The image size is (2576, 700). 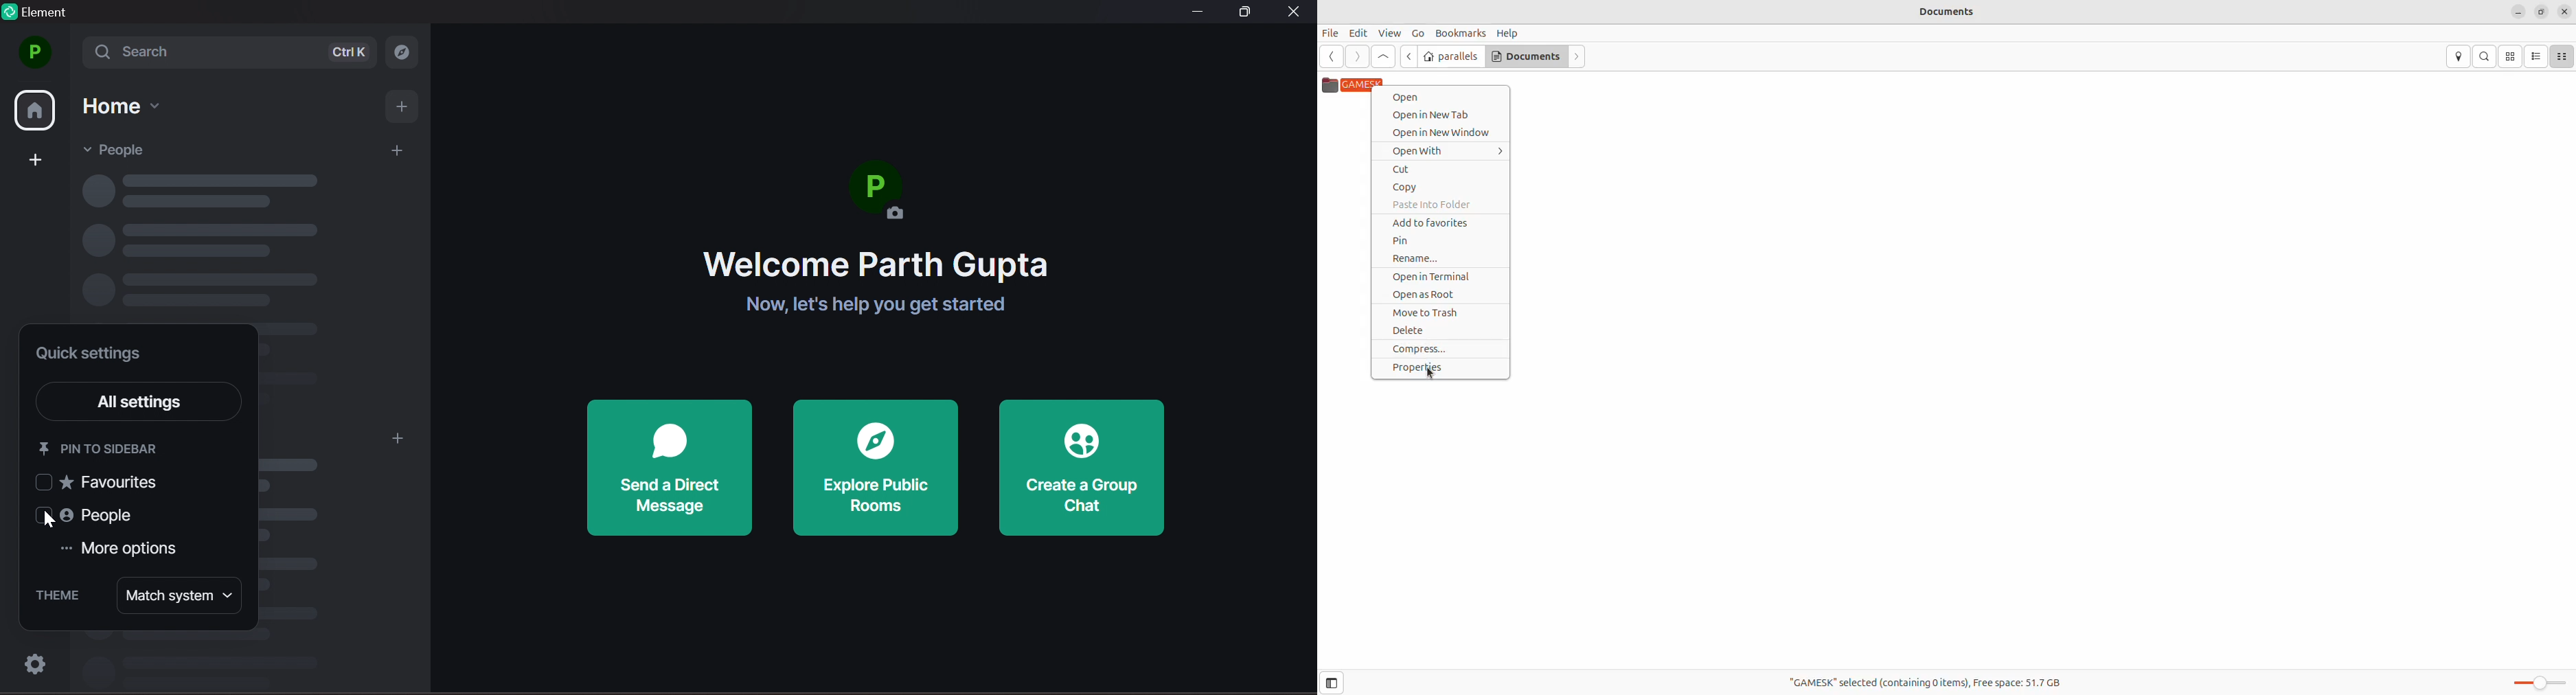 I want to click on people, so click(x=122, y=149).